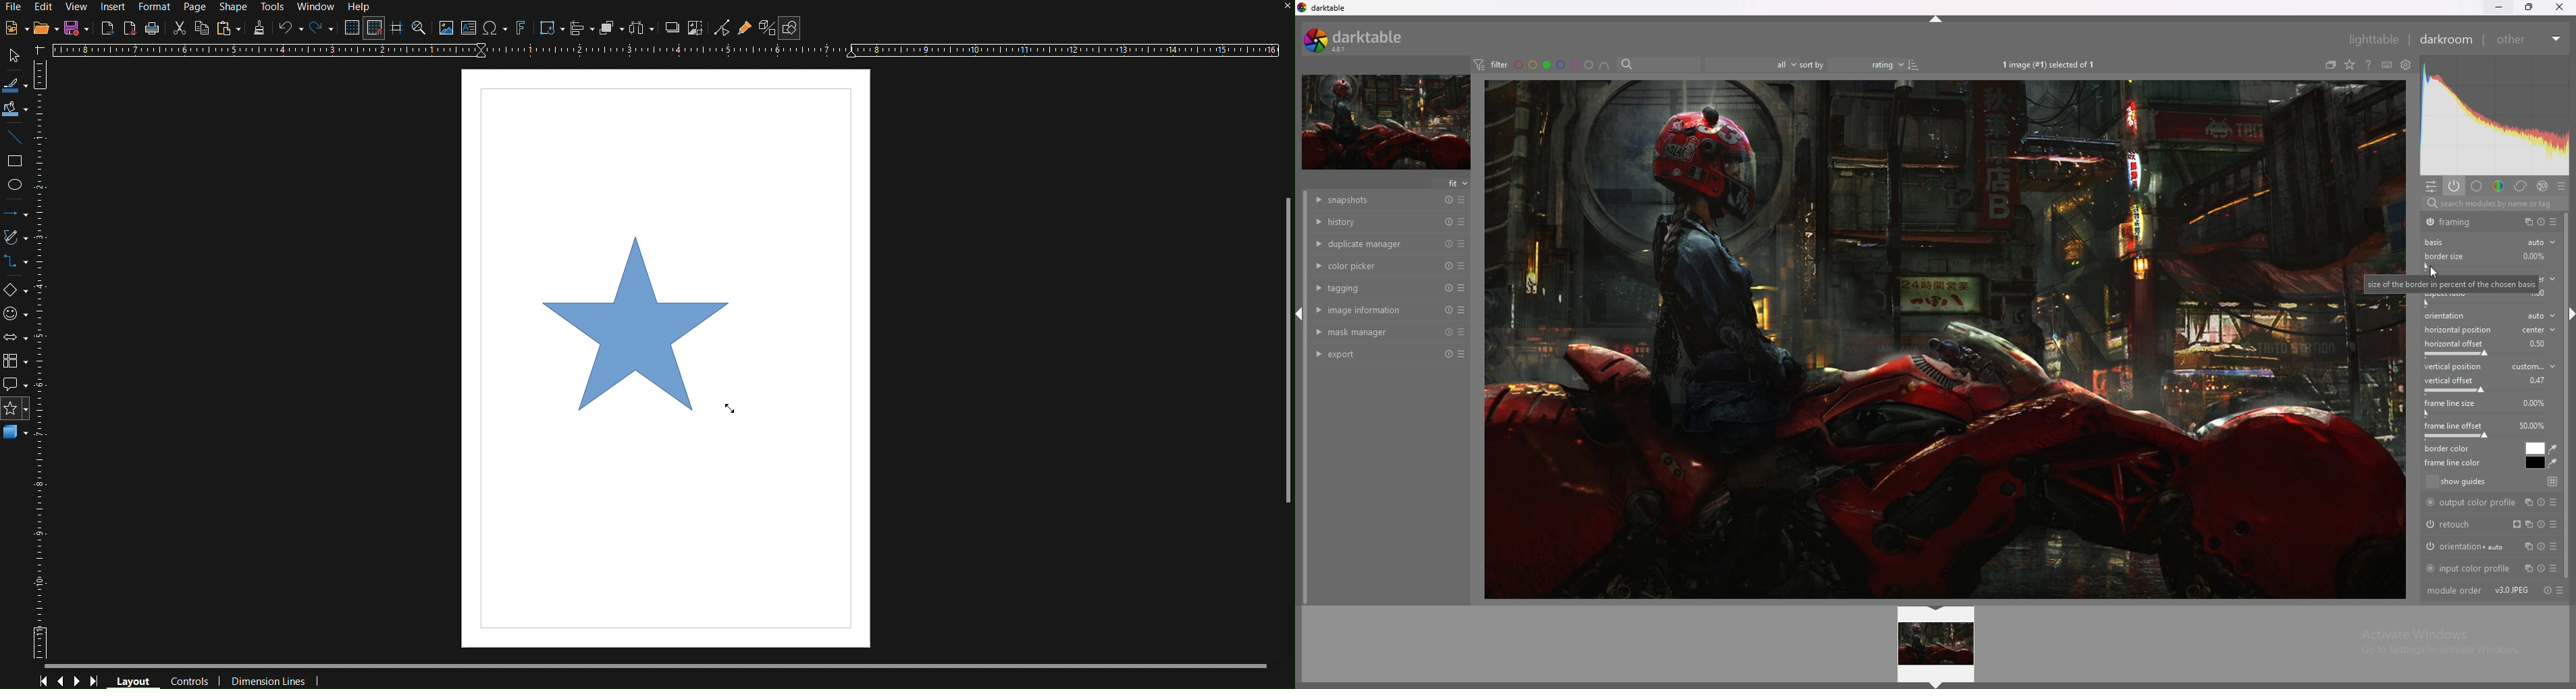 This screenshot has height=700, width=2576. I want to click on resize, so click(2532, 7).